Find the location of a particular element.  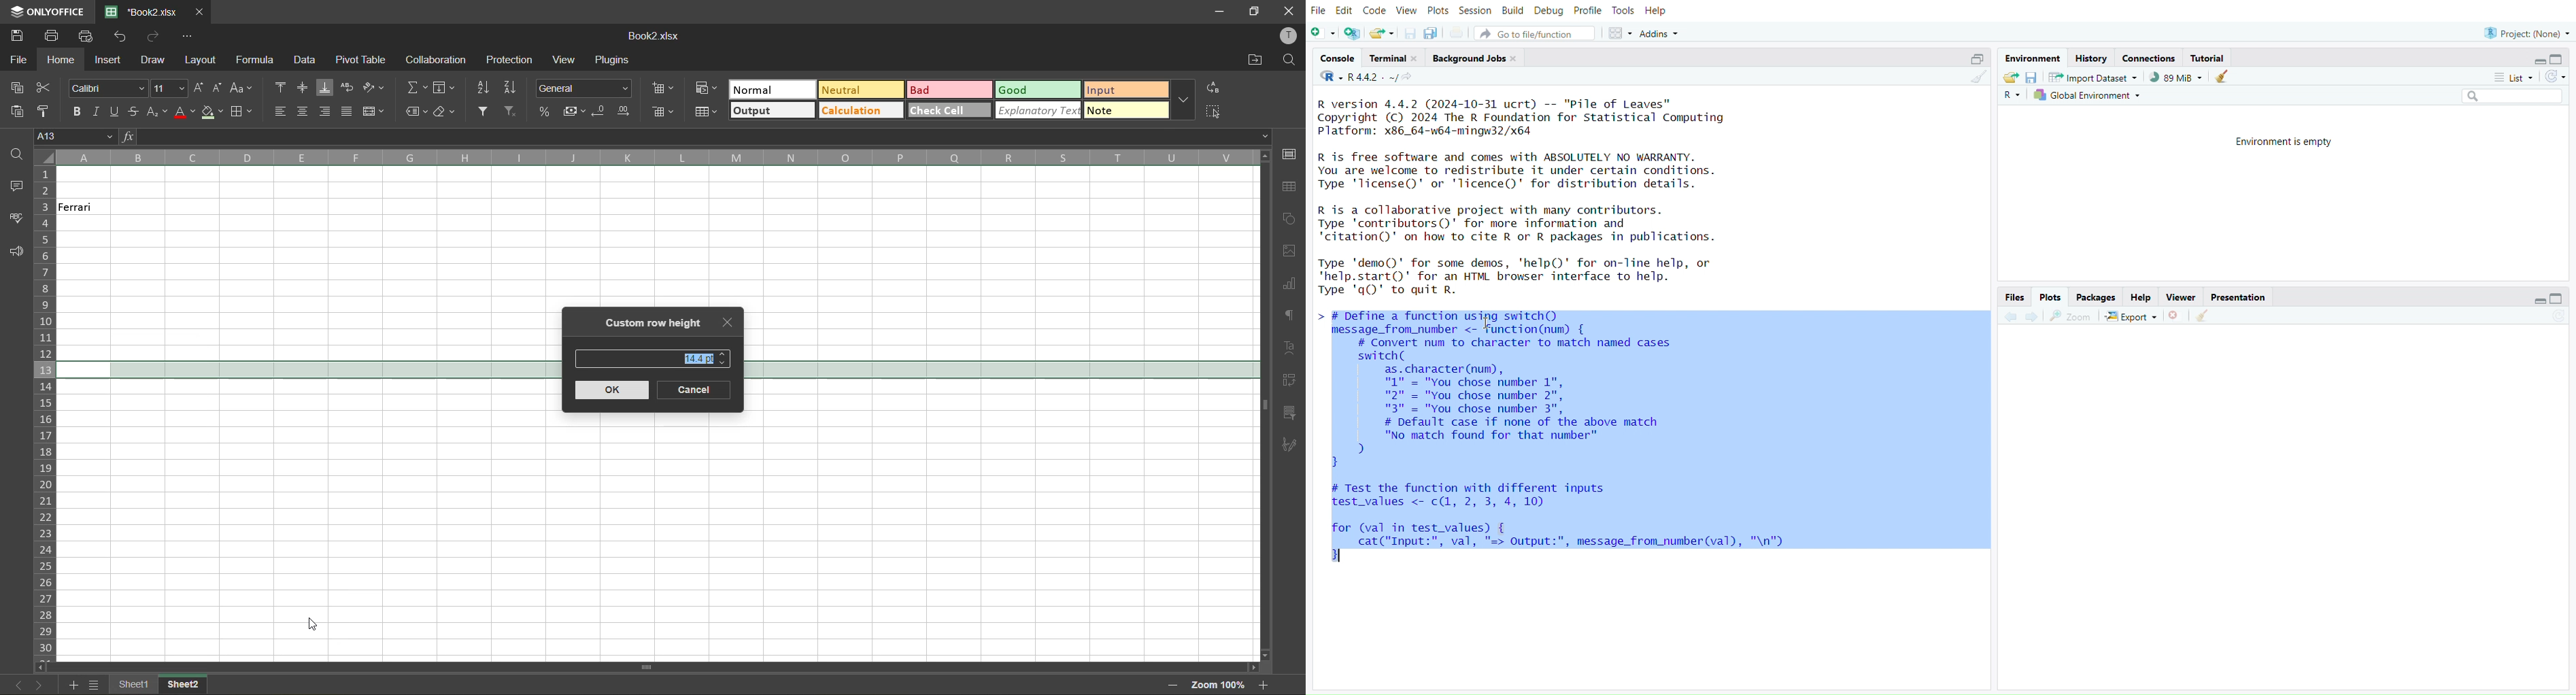

Print the current file is located at coordinates (1458, 32).